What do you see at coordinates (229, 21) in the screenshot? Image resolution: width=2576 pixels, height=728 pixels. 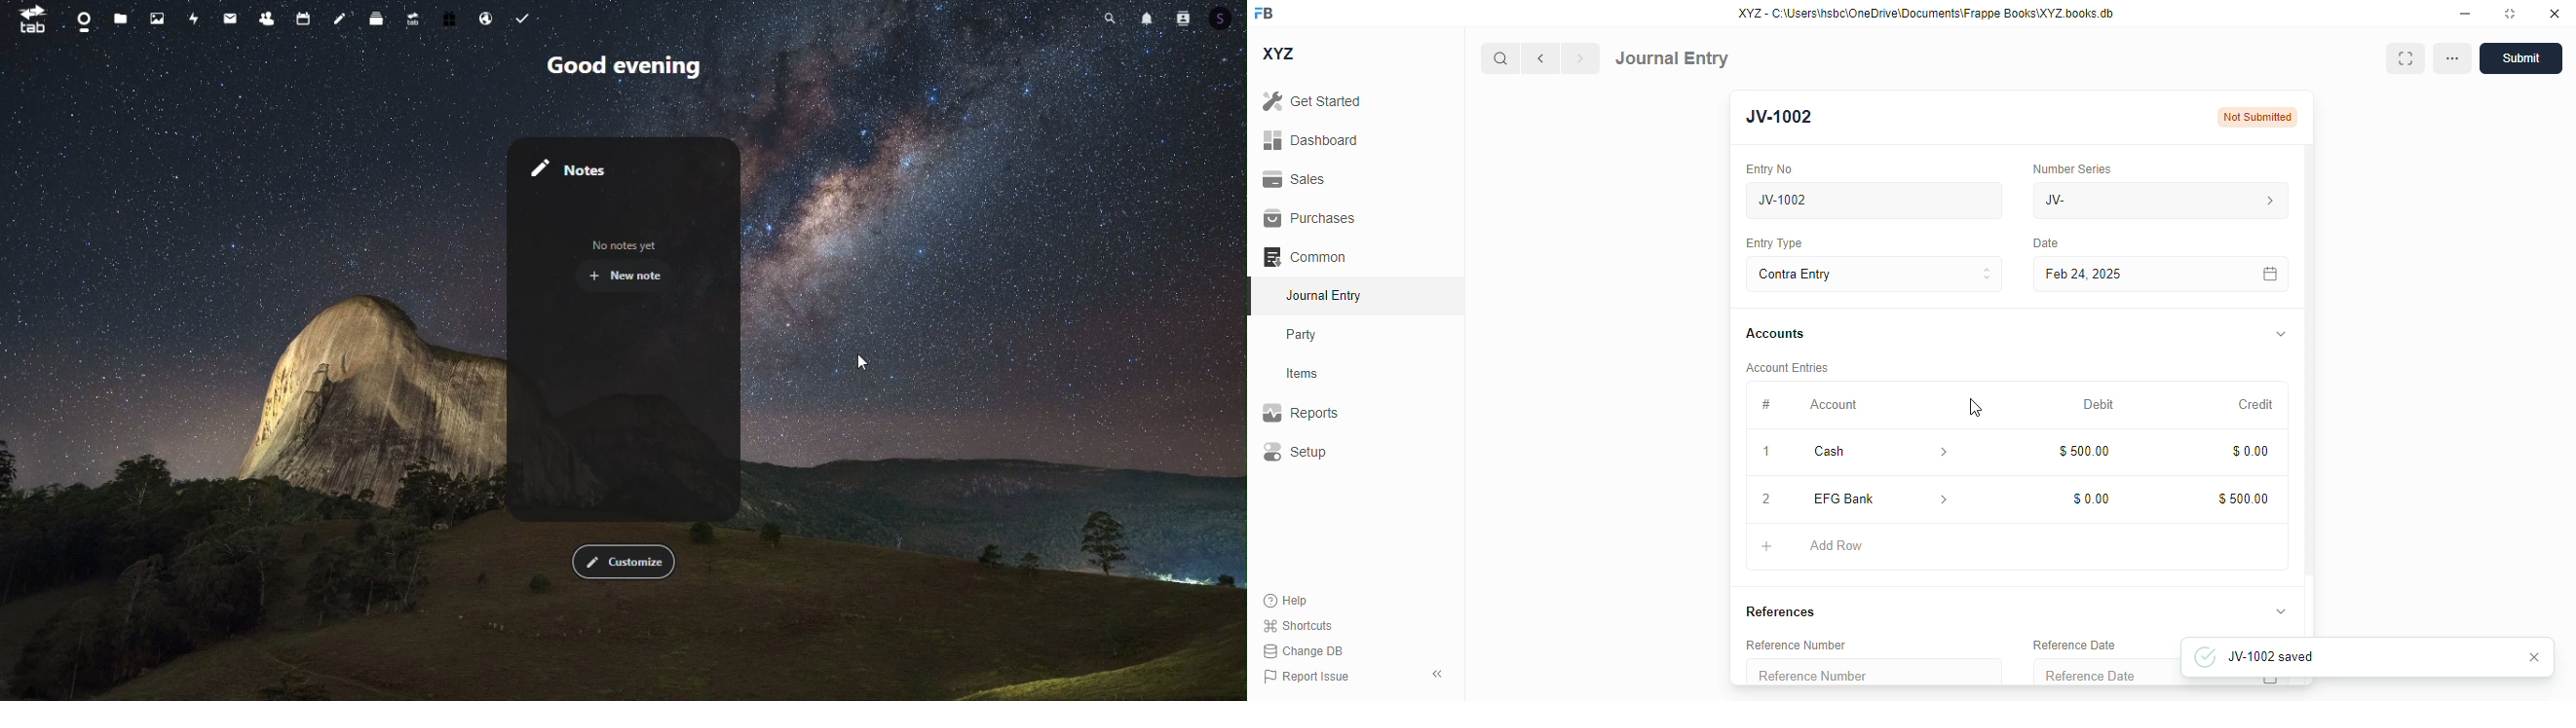 I see `mail` at bounding box center [229, 21].